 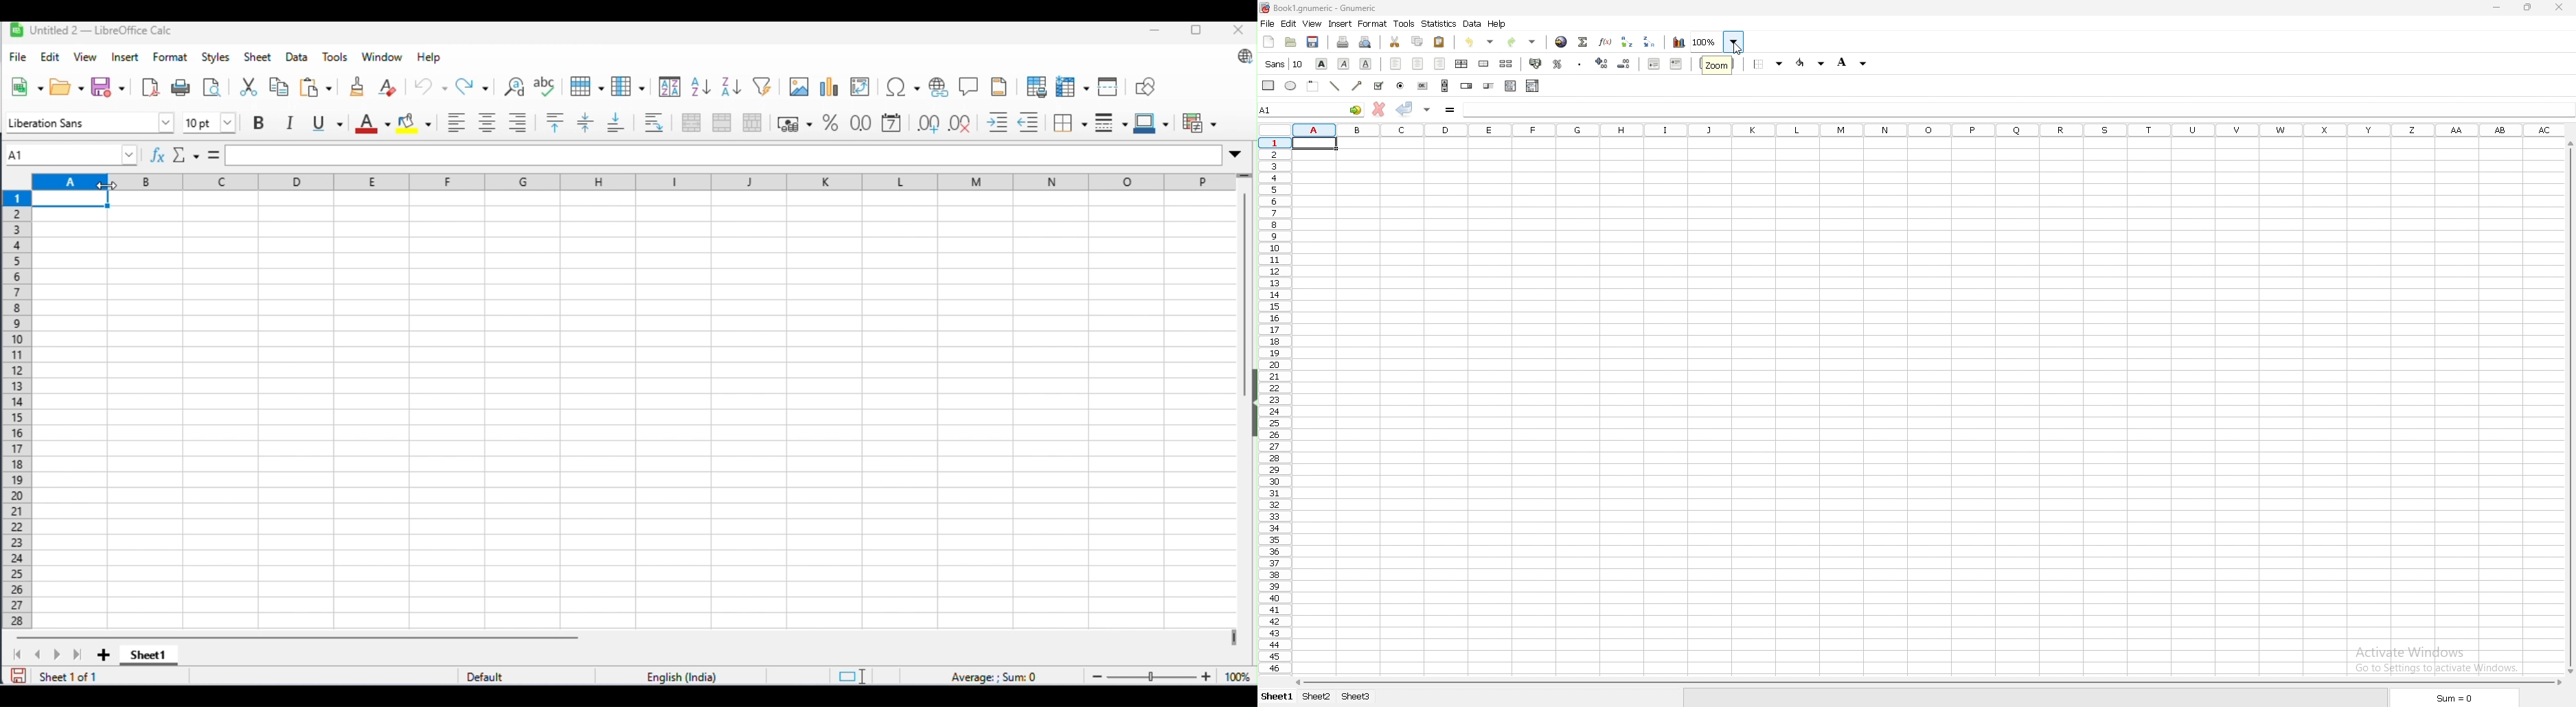 What do you see at coordinates (1417, 41) in the screenshot?
I see `copy` at bounding box center [1417, 41].